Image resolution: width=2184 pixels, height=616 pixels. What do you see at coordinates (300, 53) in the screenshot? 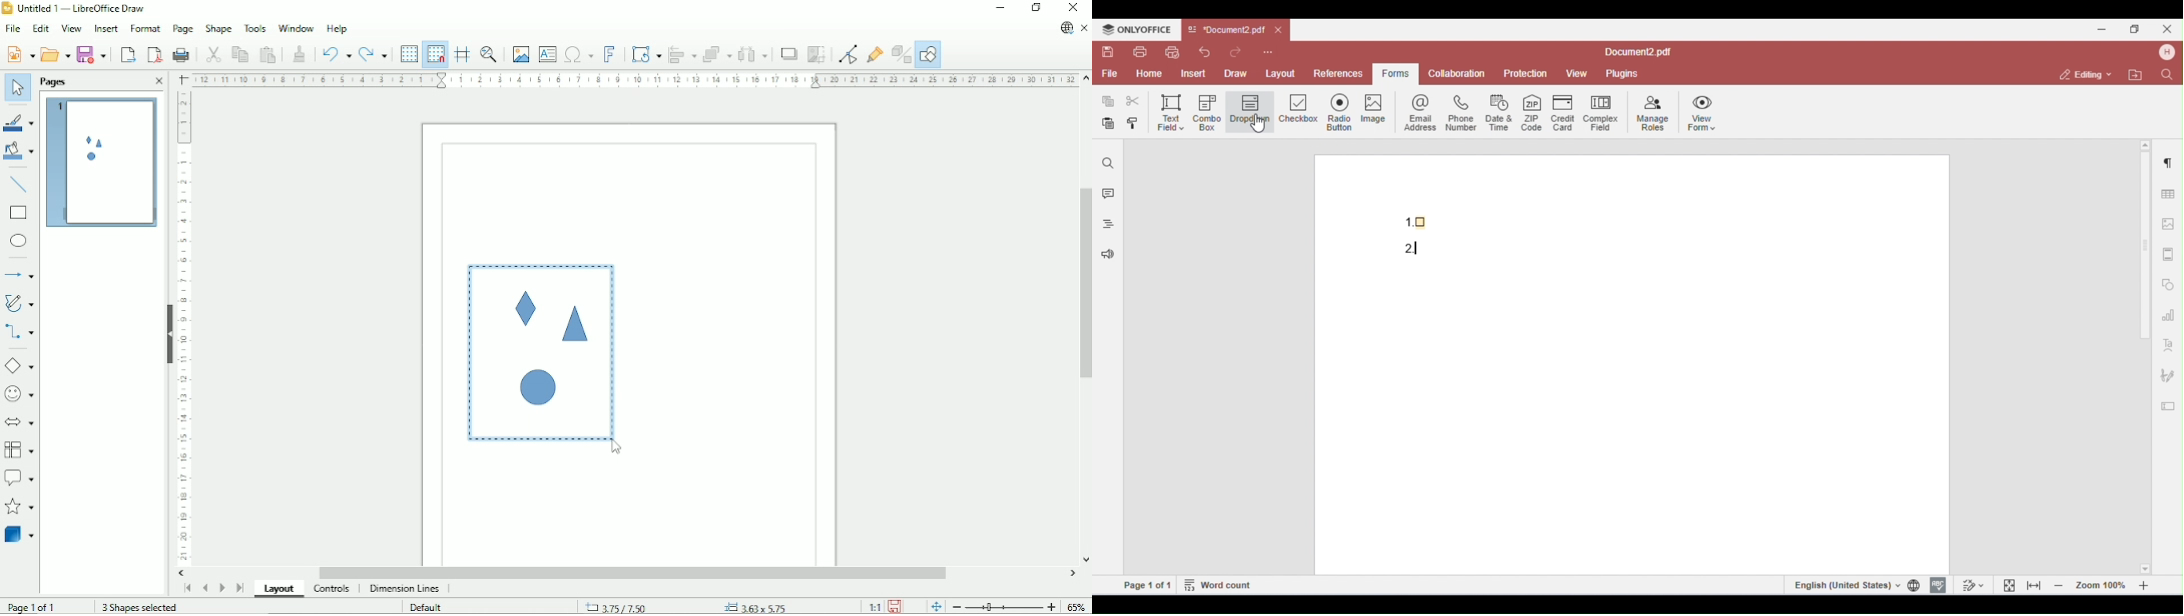
I see `Clone formatting` at bounding box center [300, 53].